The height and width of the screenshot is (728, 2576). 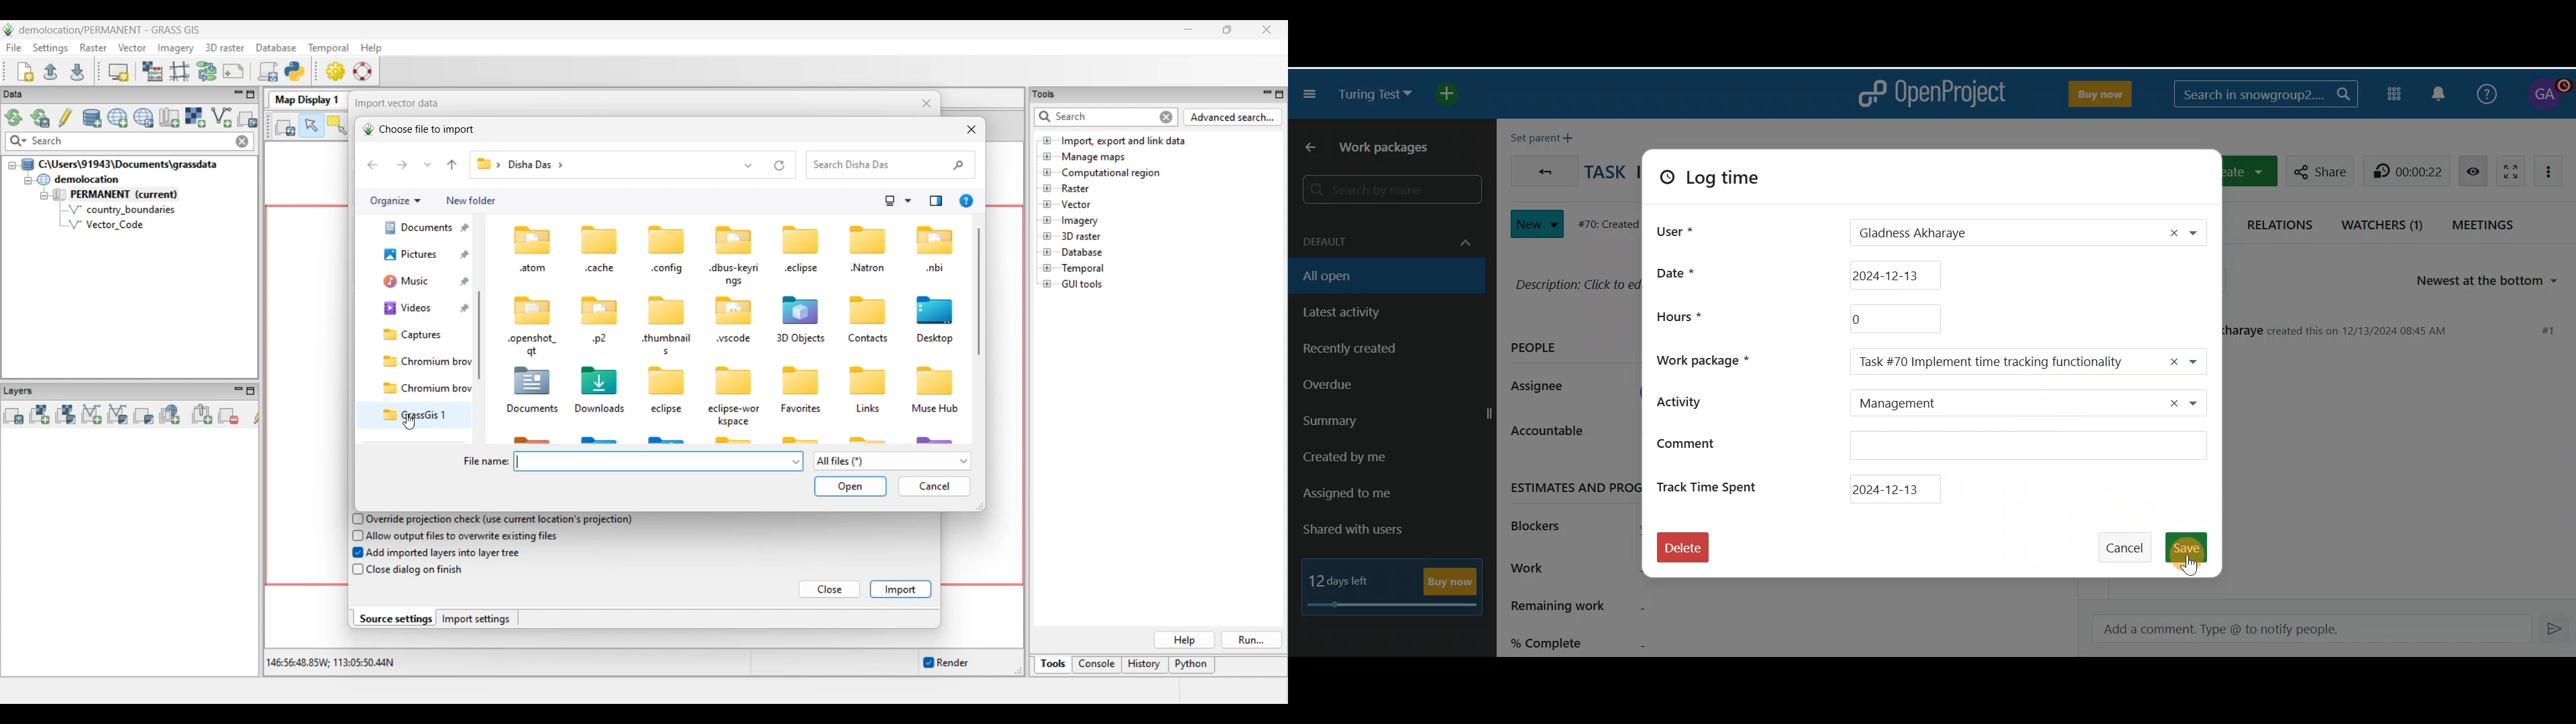 I want to click on 00:00:06, so click(x=2410, y=170).